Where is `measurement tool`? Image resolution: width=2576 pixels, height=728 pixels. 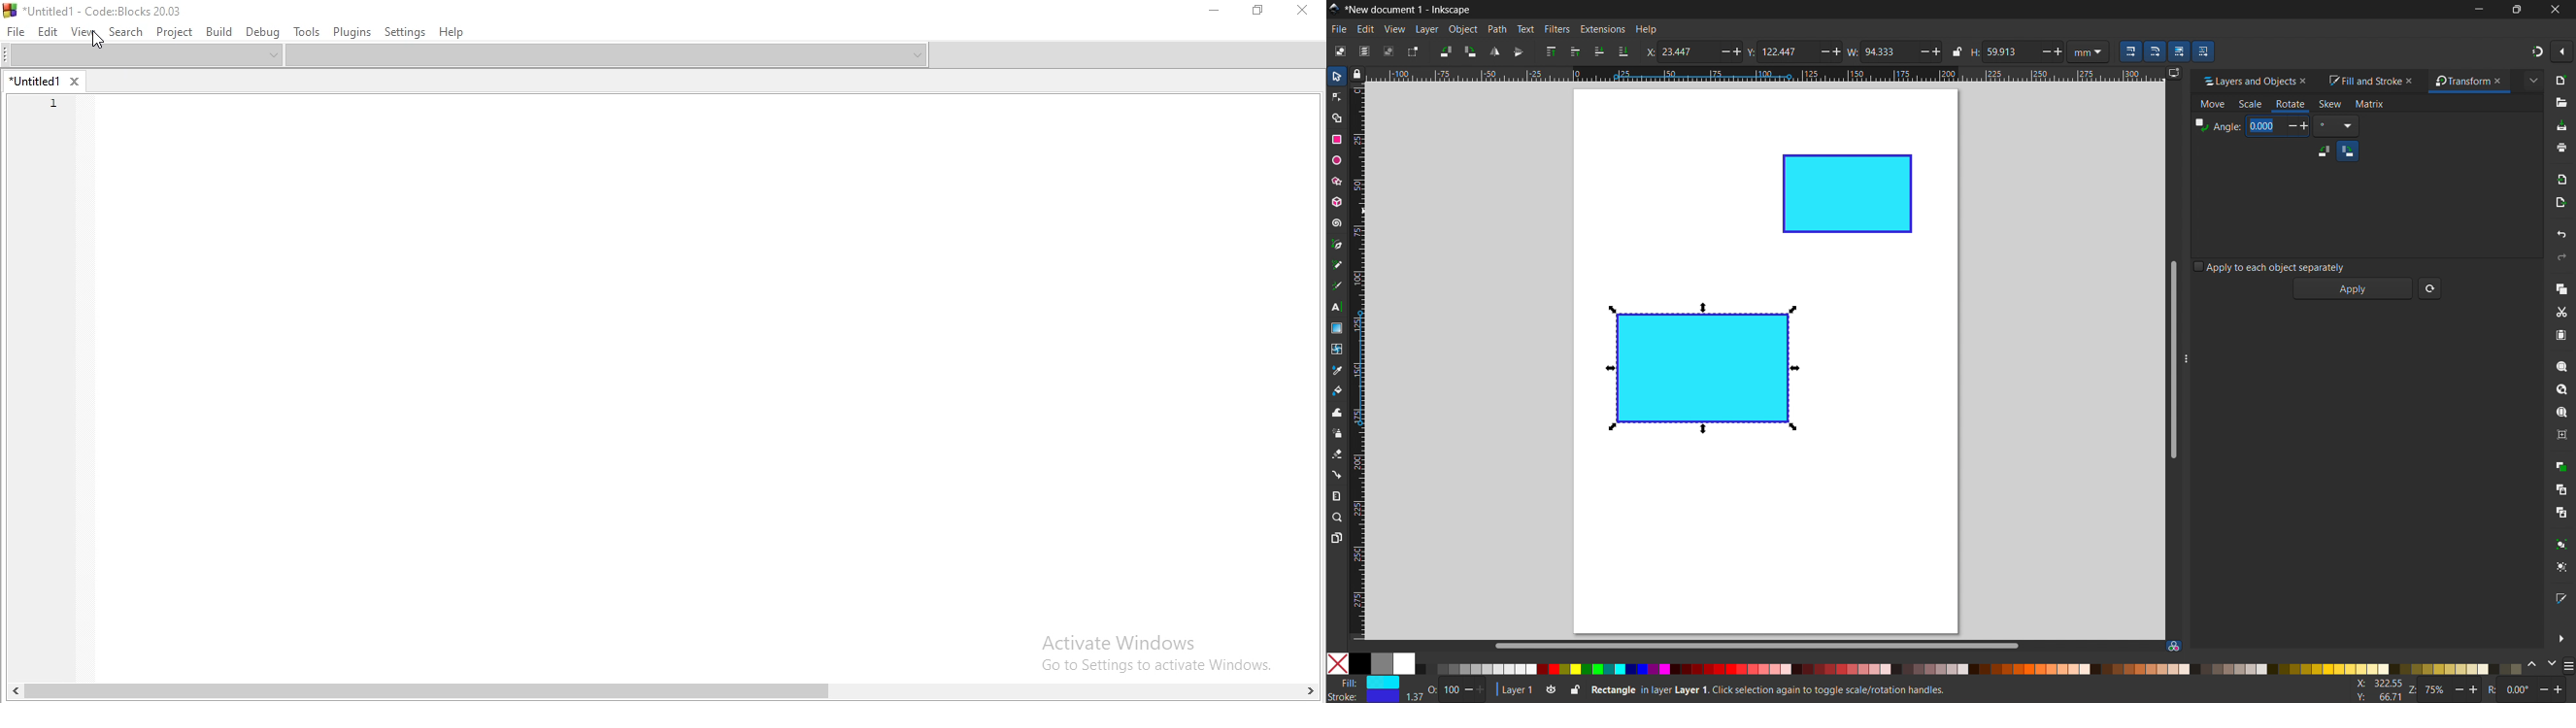
measurement tool is located at coordinates (1337, 495).